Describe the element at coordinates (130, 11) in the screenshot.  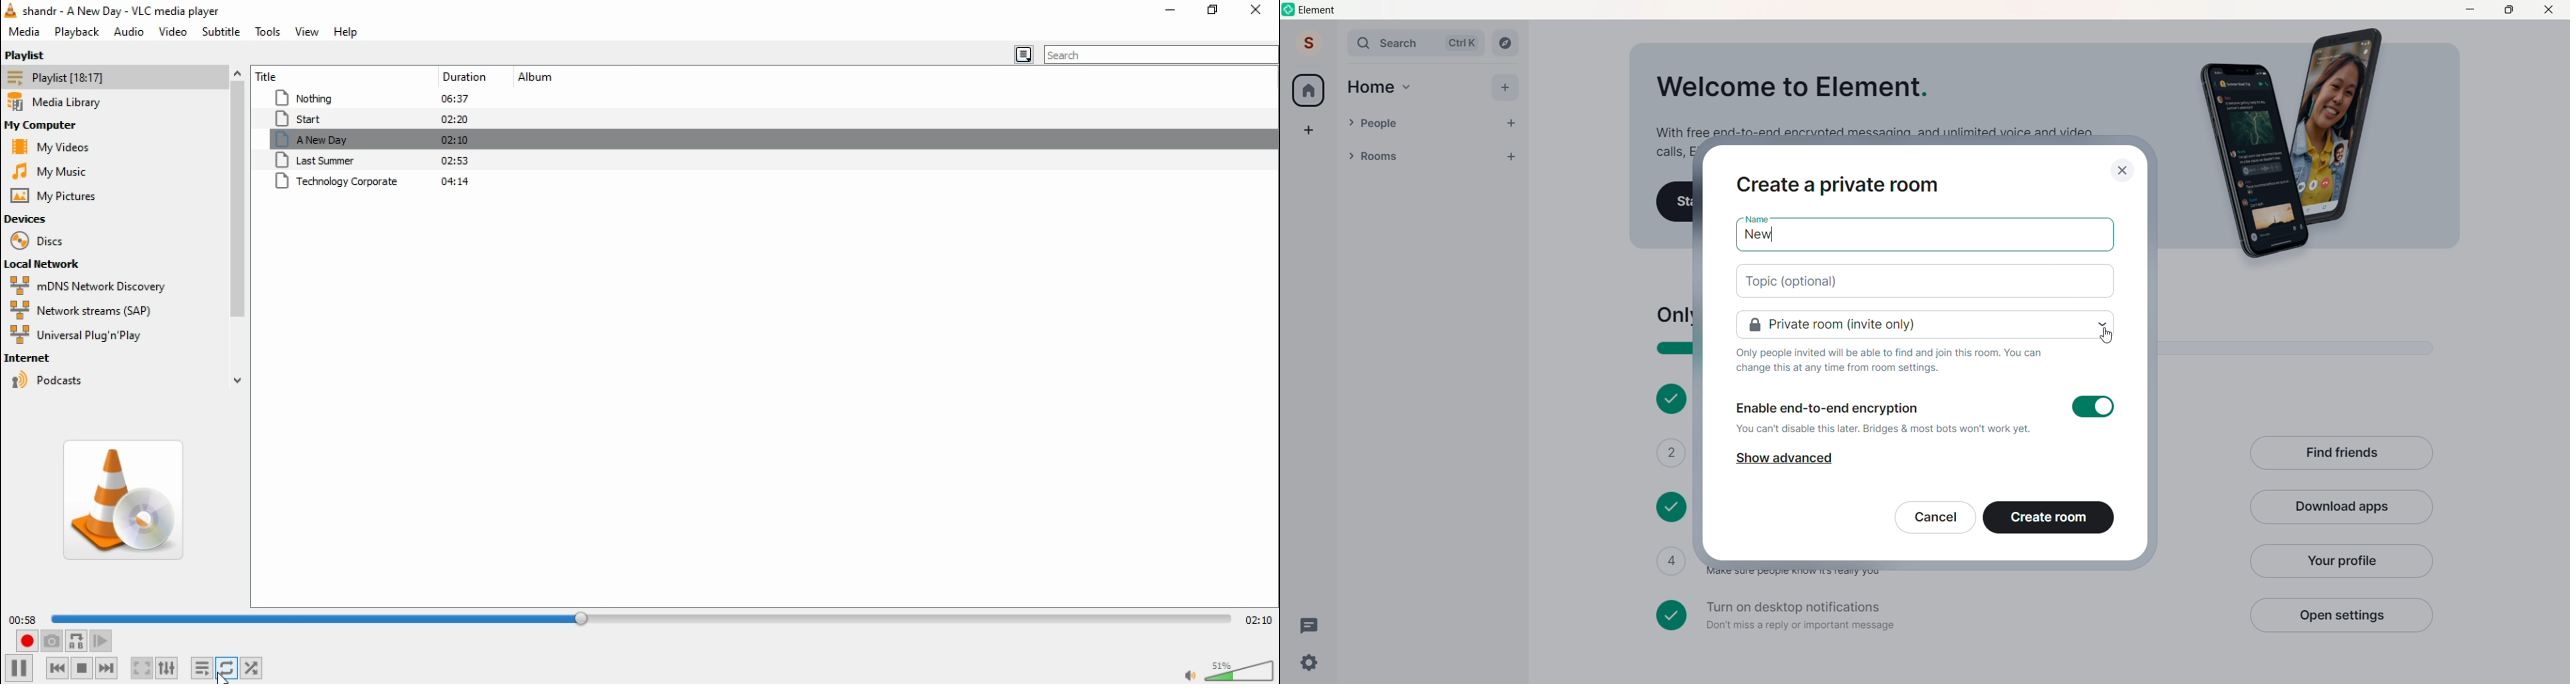
I see `shandr - A New Day - VLC media player` at that location.